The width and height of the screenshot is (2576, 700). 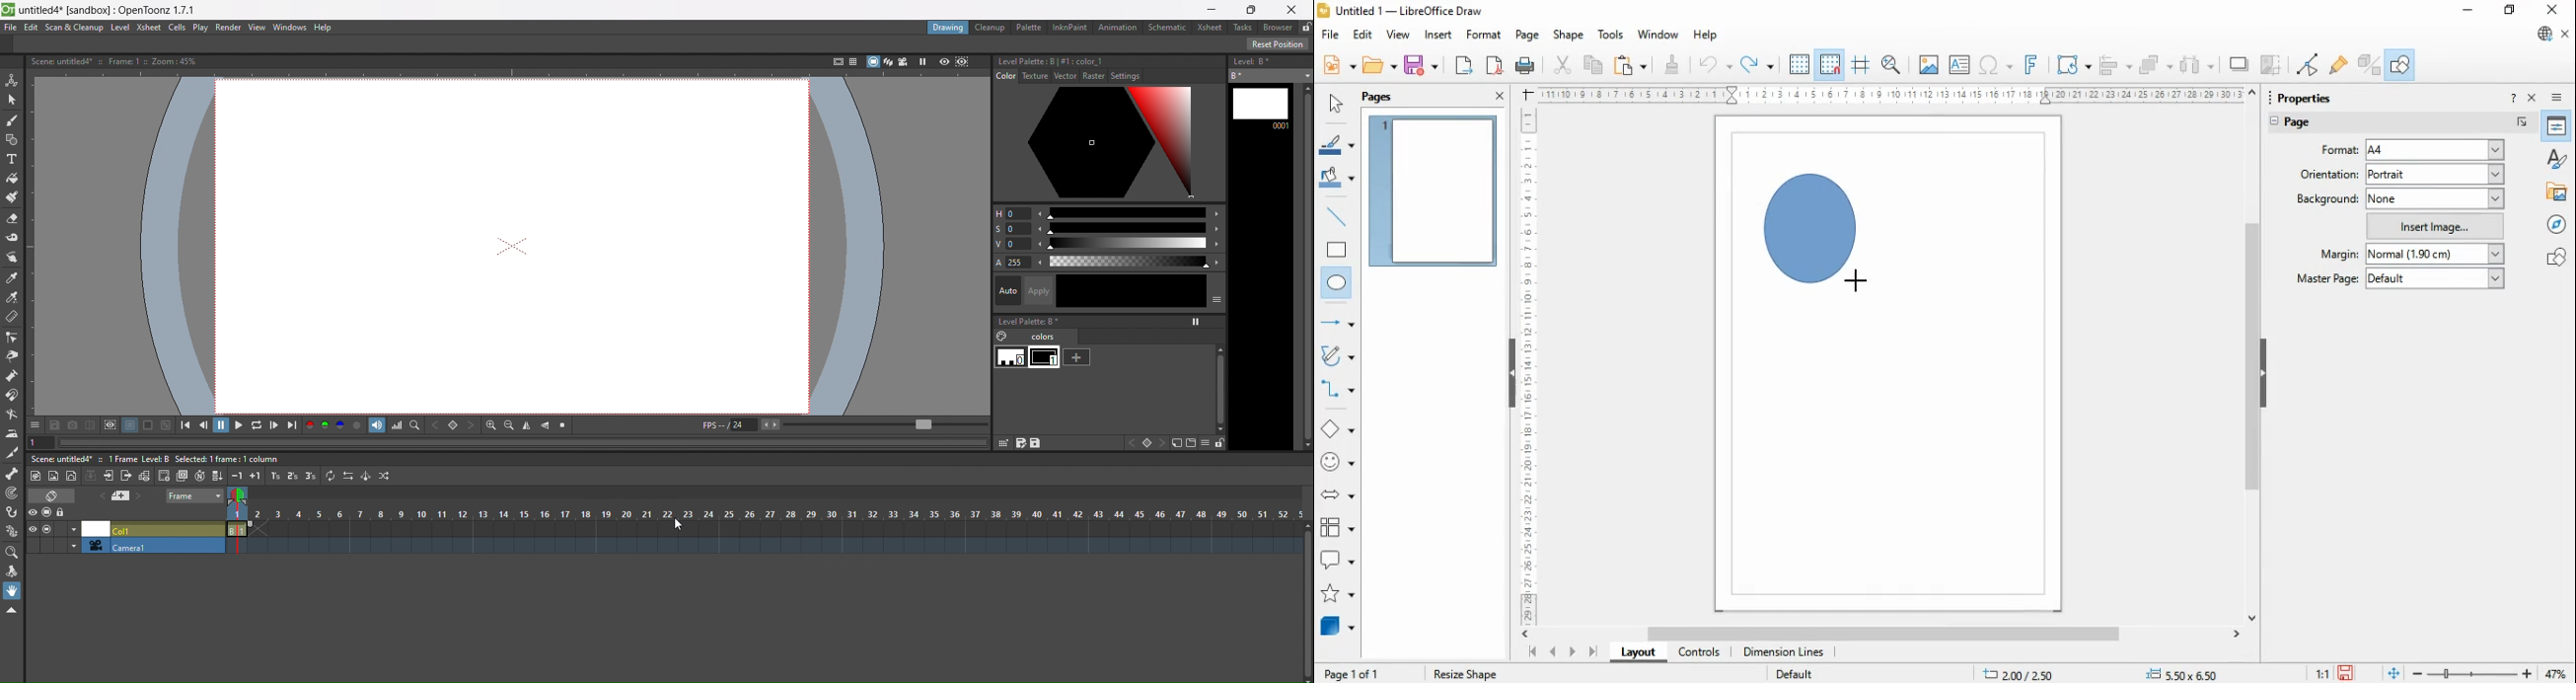 I want to click on animation tool, so click(x=12, y=81).